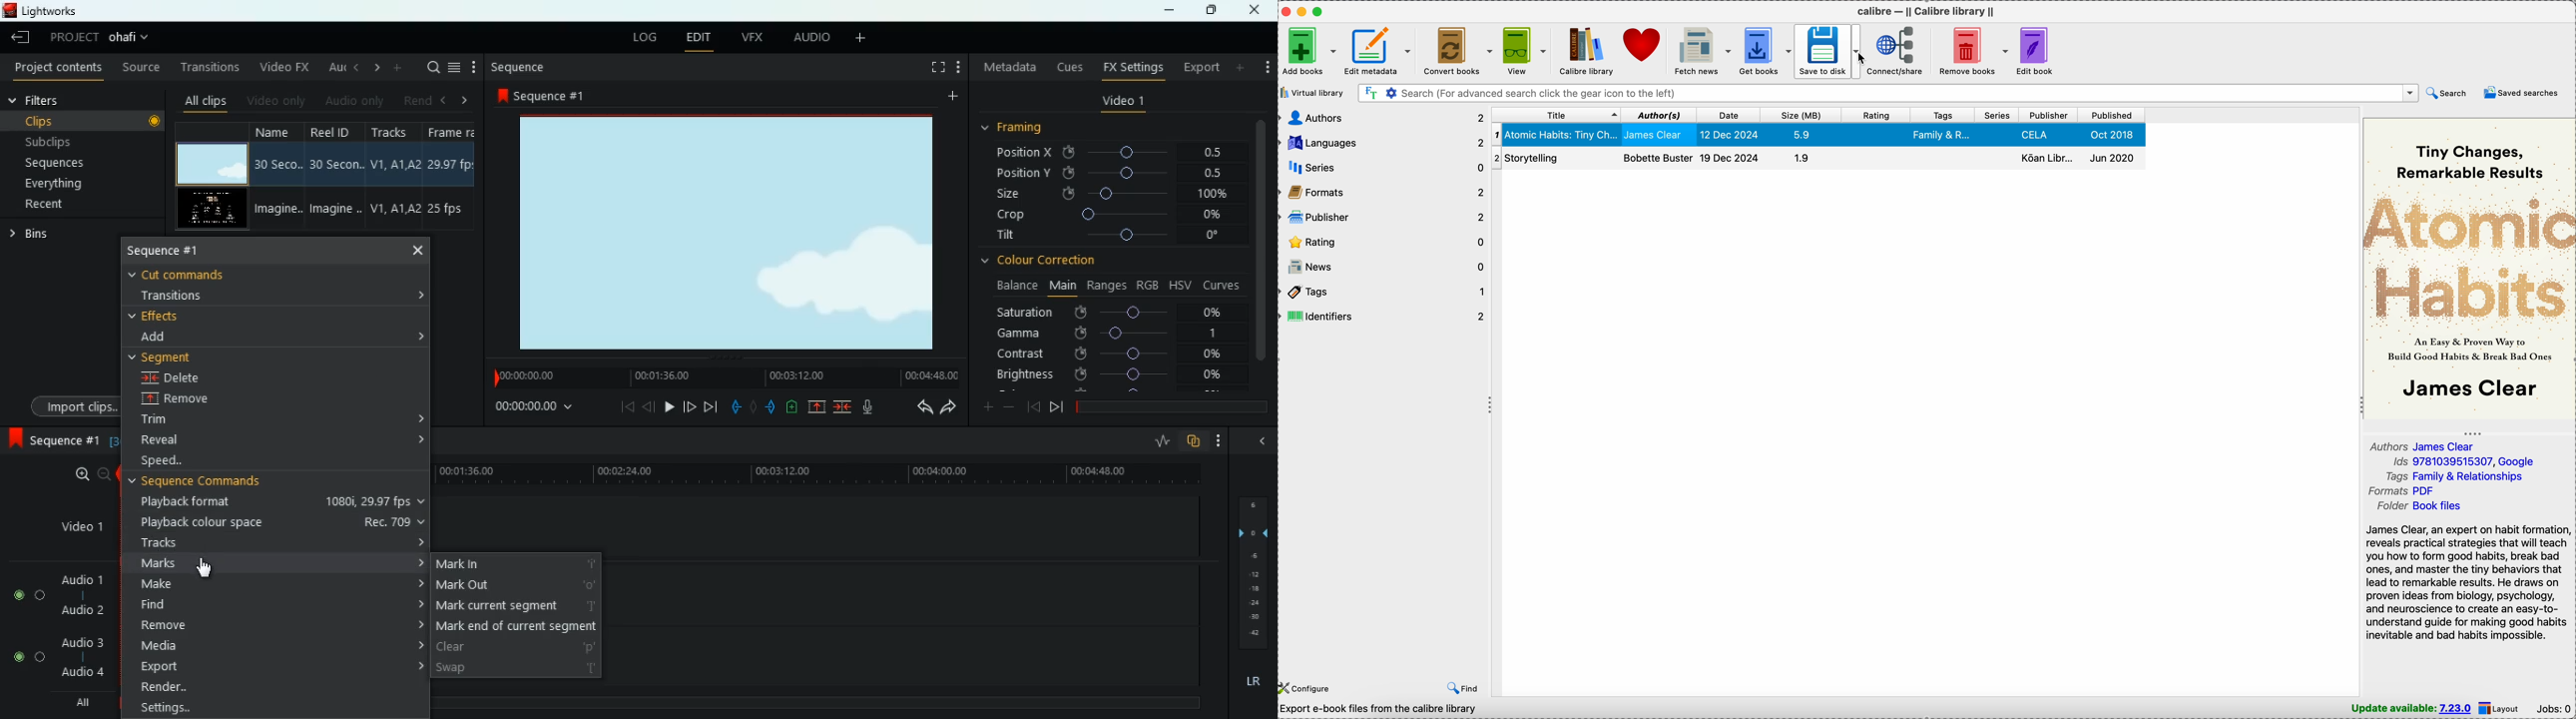 Image resolution: width=2576 pixels, height=728 pixels. What do you see at coordinates (771, 407) in the screenshot?
I see `push` at bounding box center [771, 407].